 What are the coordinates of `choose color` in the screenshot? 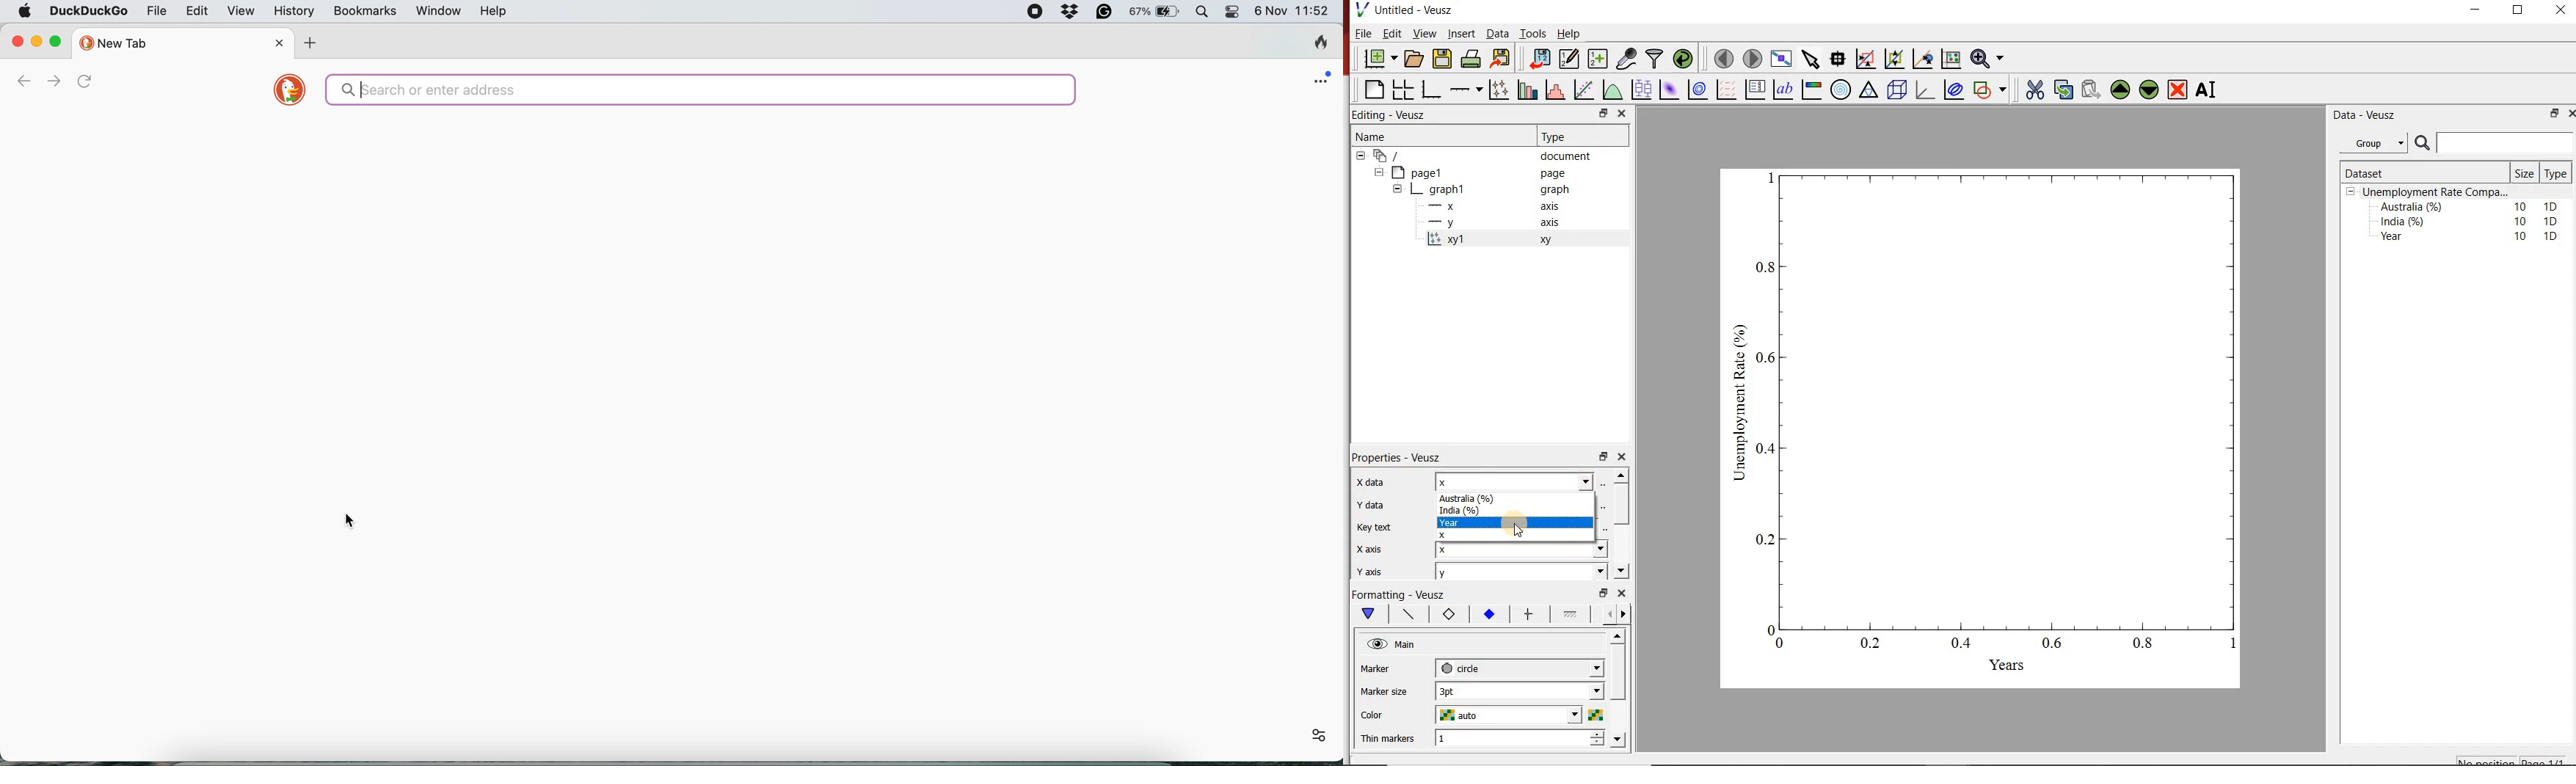 It's located at (1595, 715).